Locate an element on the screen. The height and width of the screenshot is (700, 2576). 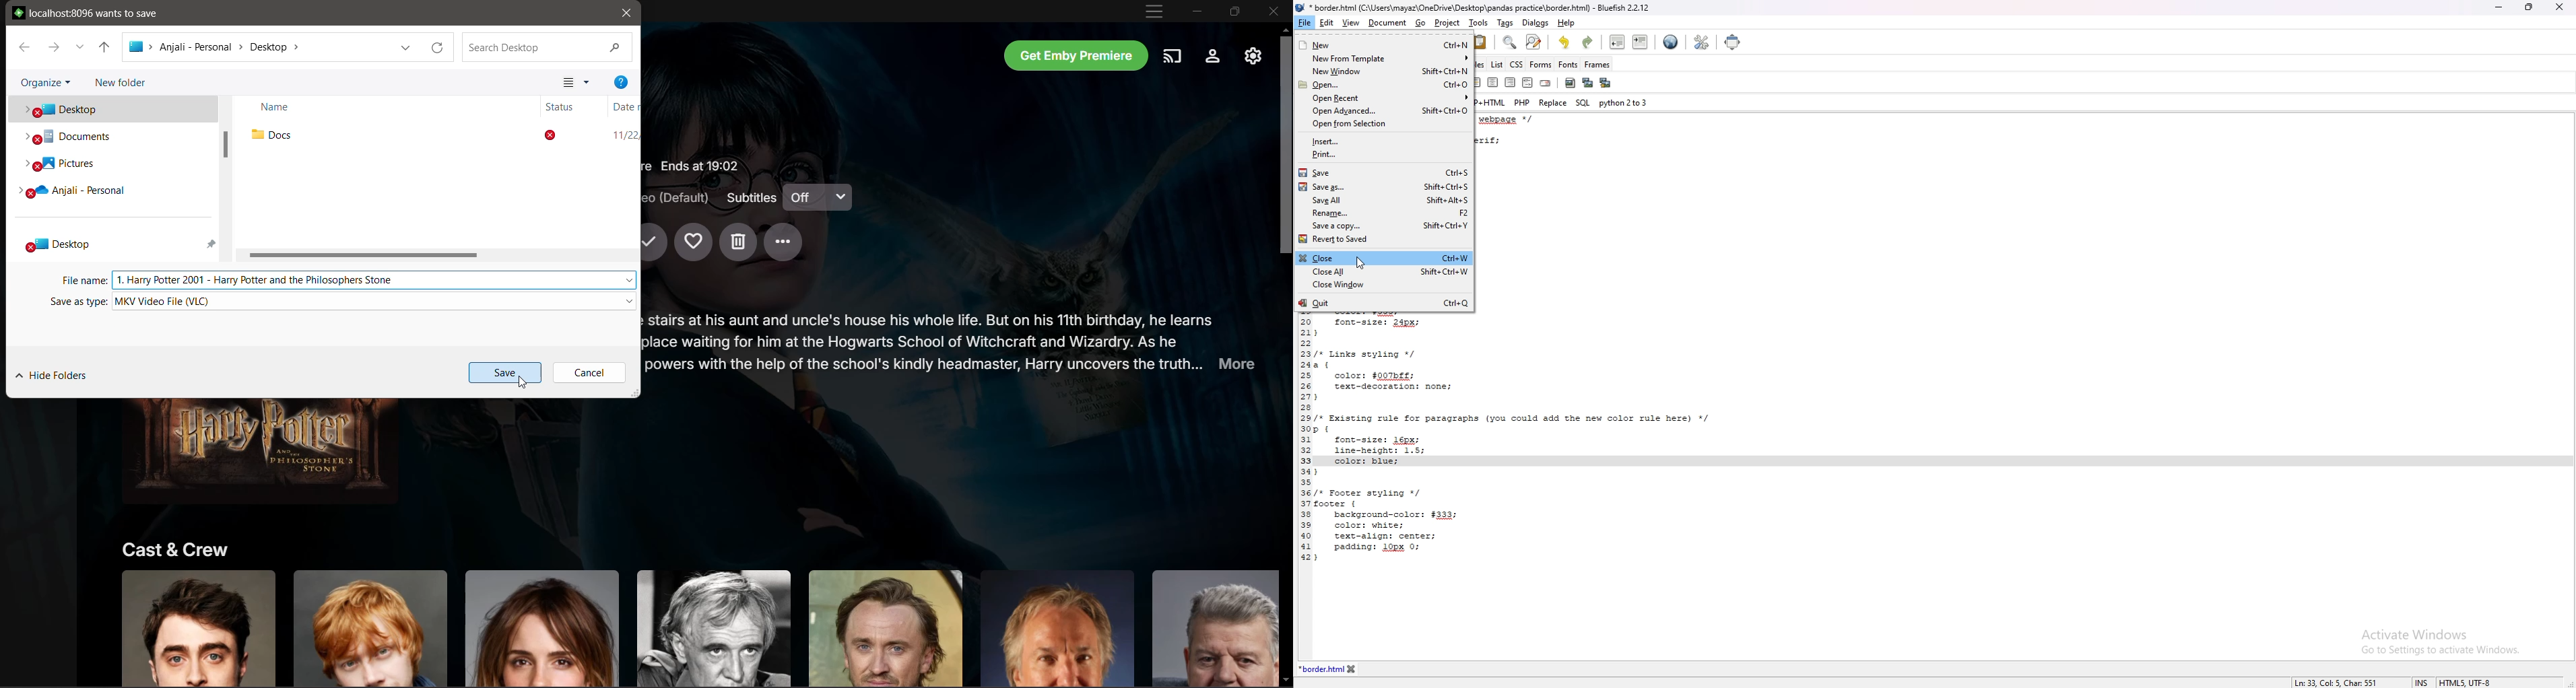
Click to know more about actor is located at coordinates (1056, 627).